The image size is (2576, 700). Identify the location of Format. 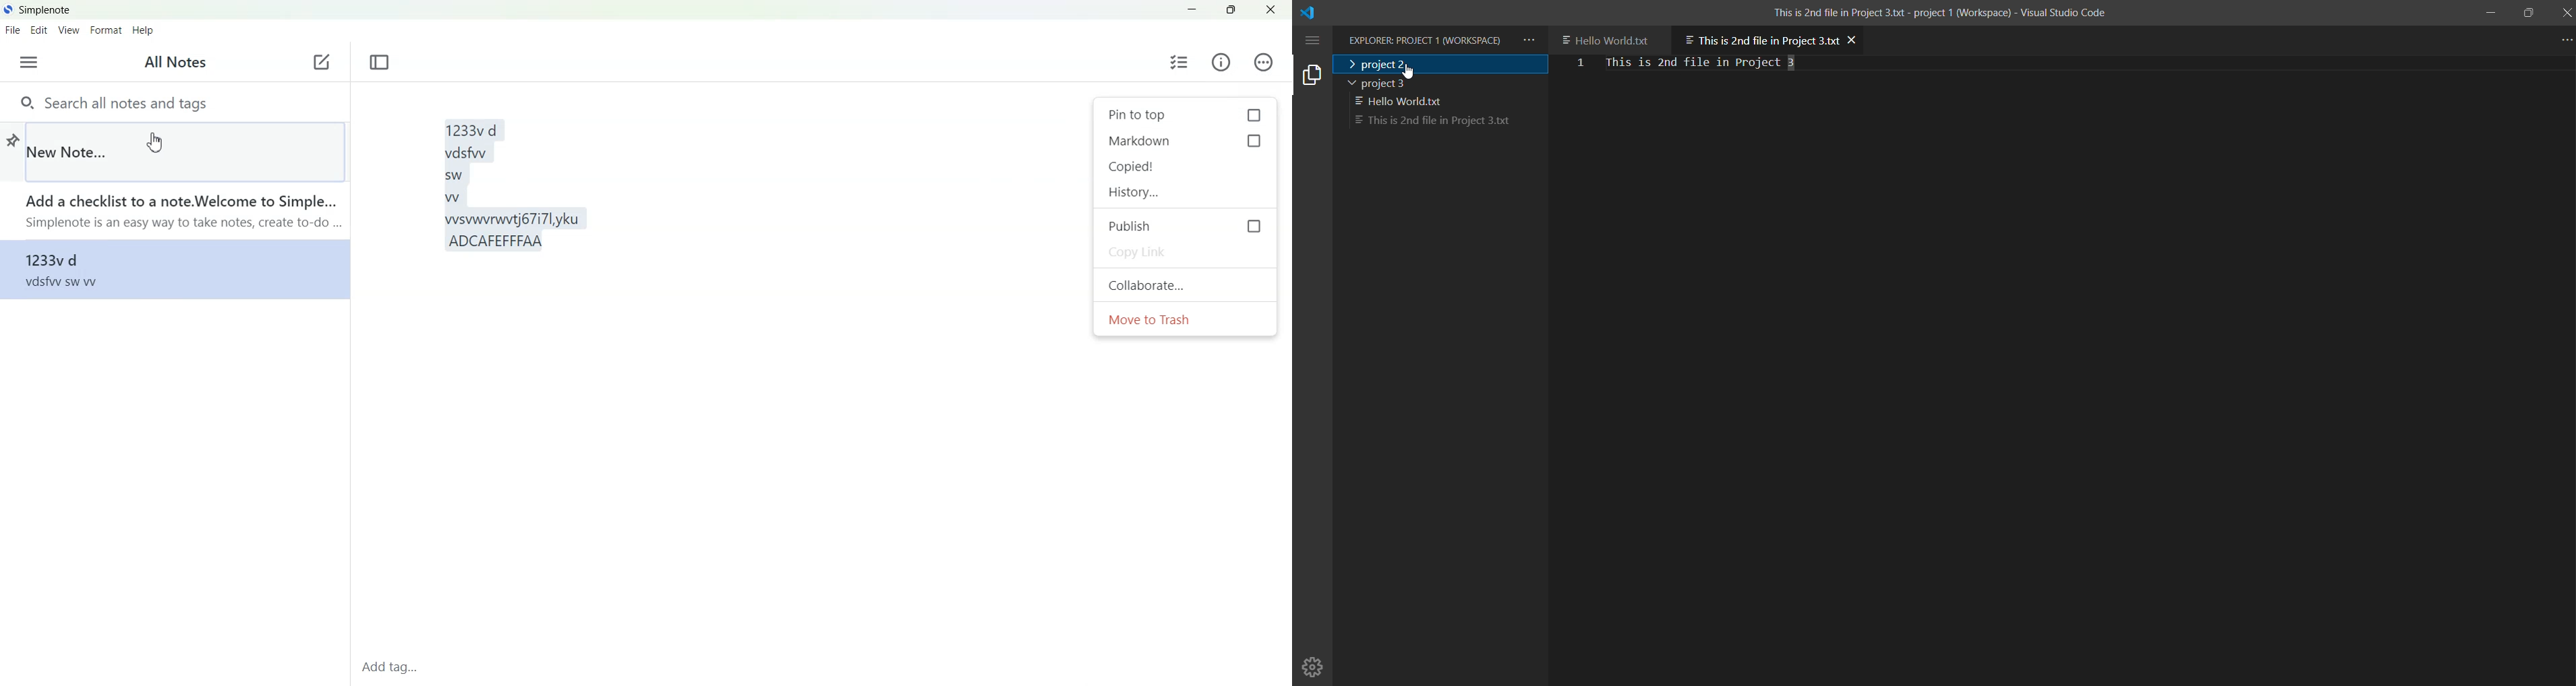
(105, 31).